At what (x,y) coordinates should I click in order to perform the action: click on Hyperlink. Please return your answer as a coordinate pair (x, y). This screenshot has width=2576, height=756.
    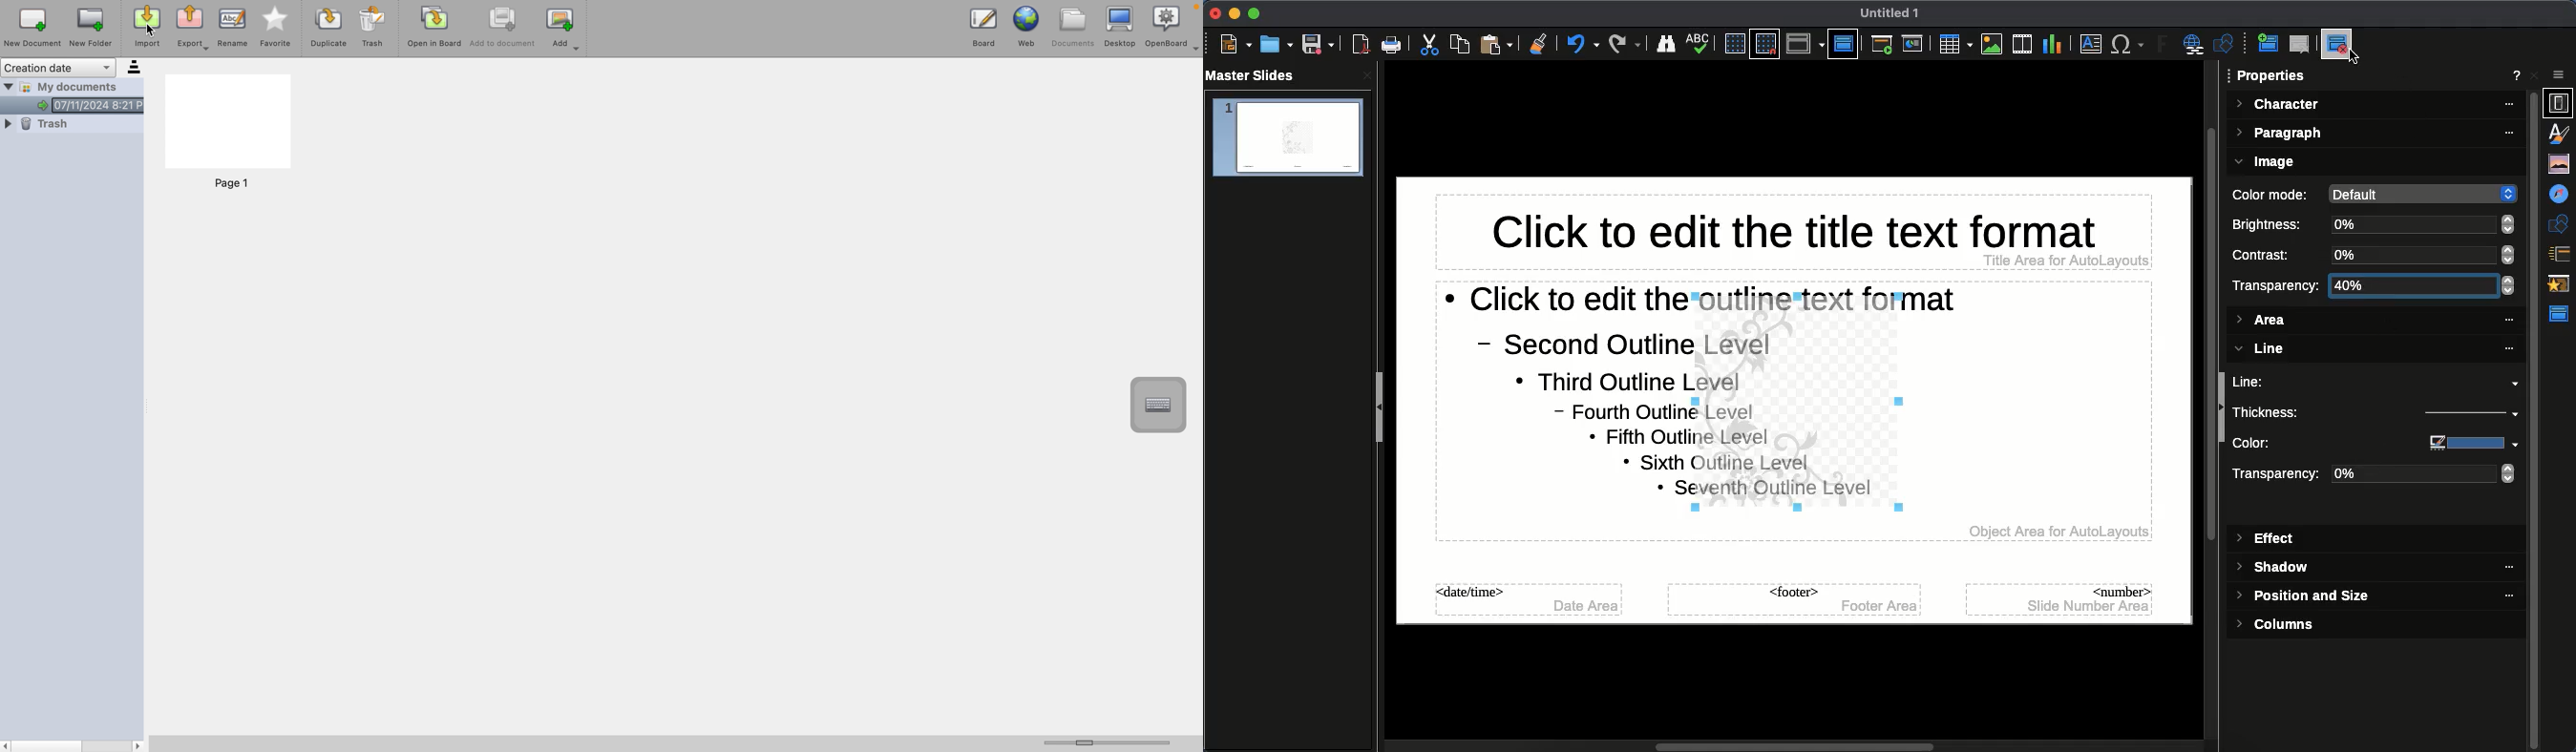
    Looking at the image, I should click on (2196, 46).